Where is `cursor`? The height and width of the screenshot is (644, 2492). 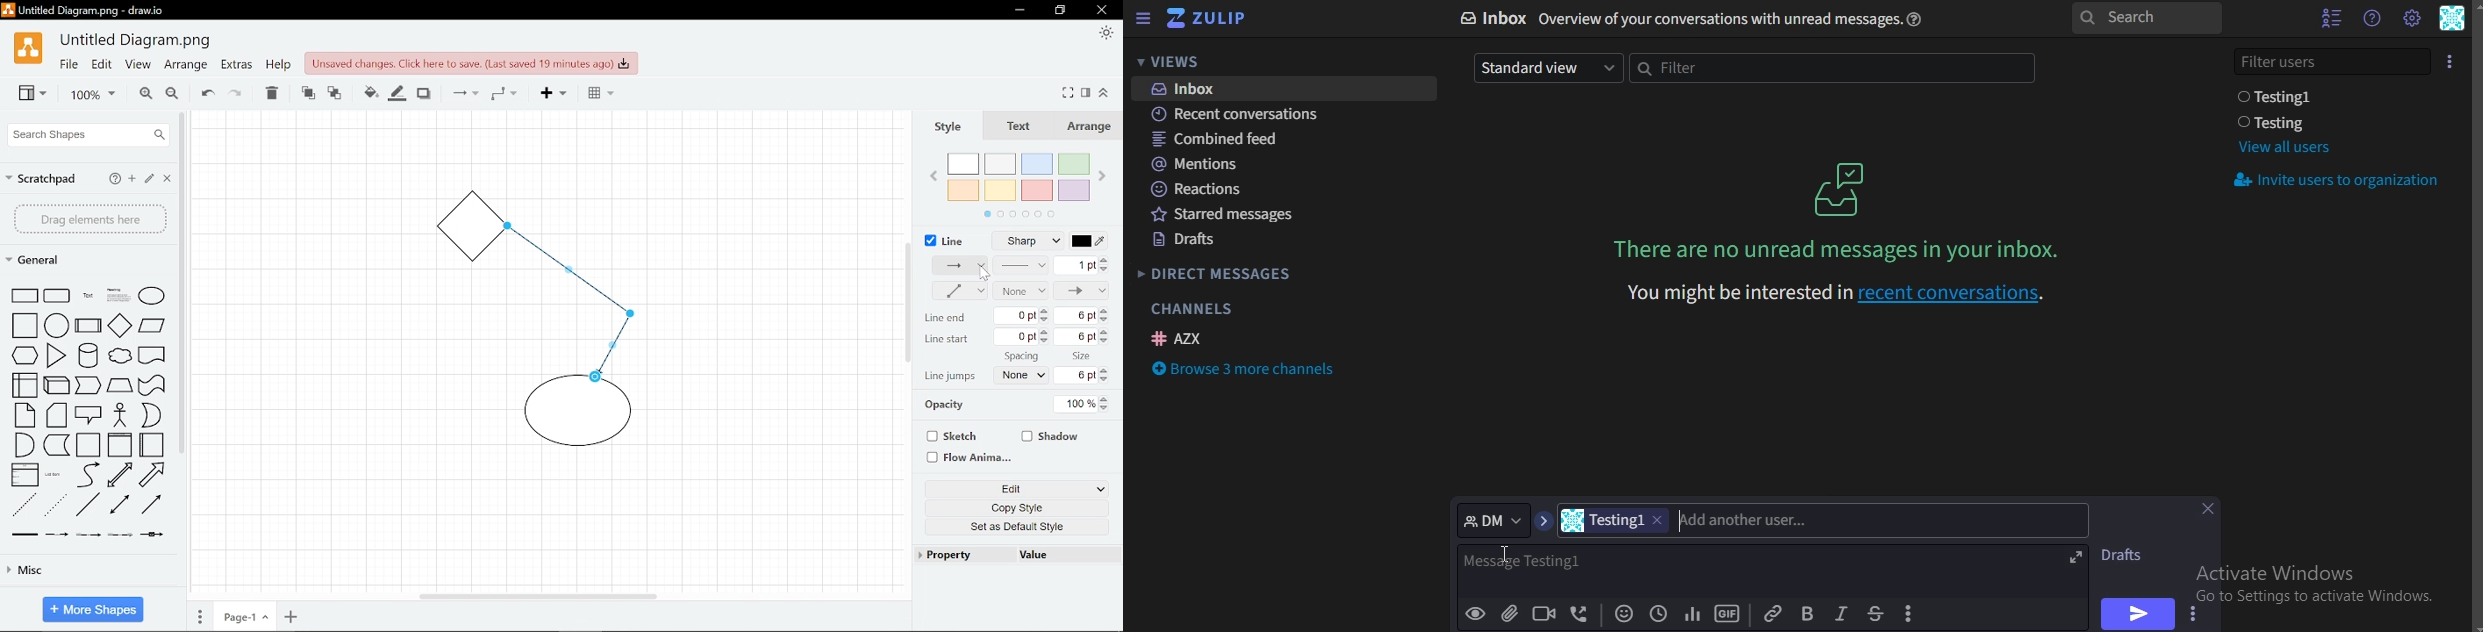 cursor is located at coordinates (1507, 559).